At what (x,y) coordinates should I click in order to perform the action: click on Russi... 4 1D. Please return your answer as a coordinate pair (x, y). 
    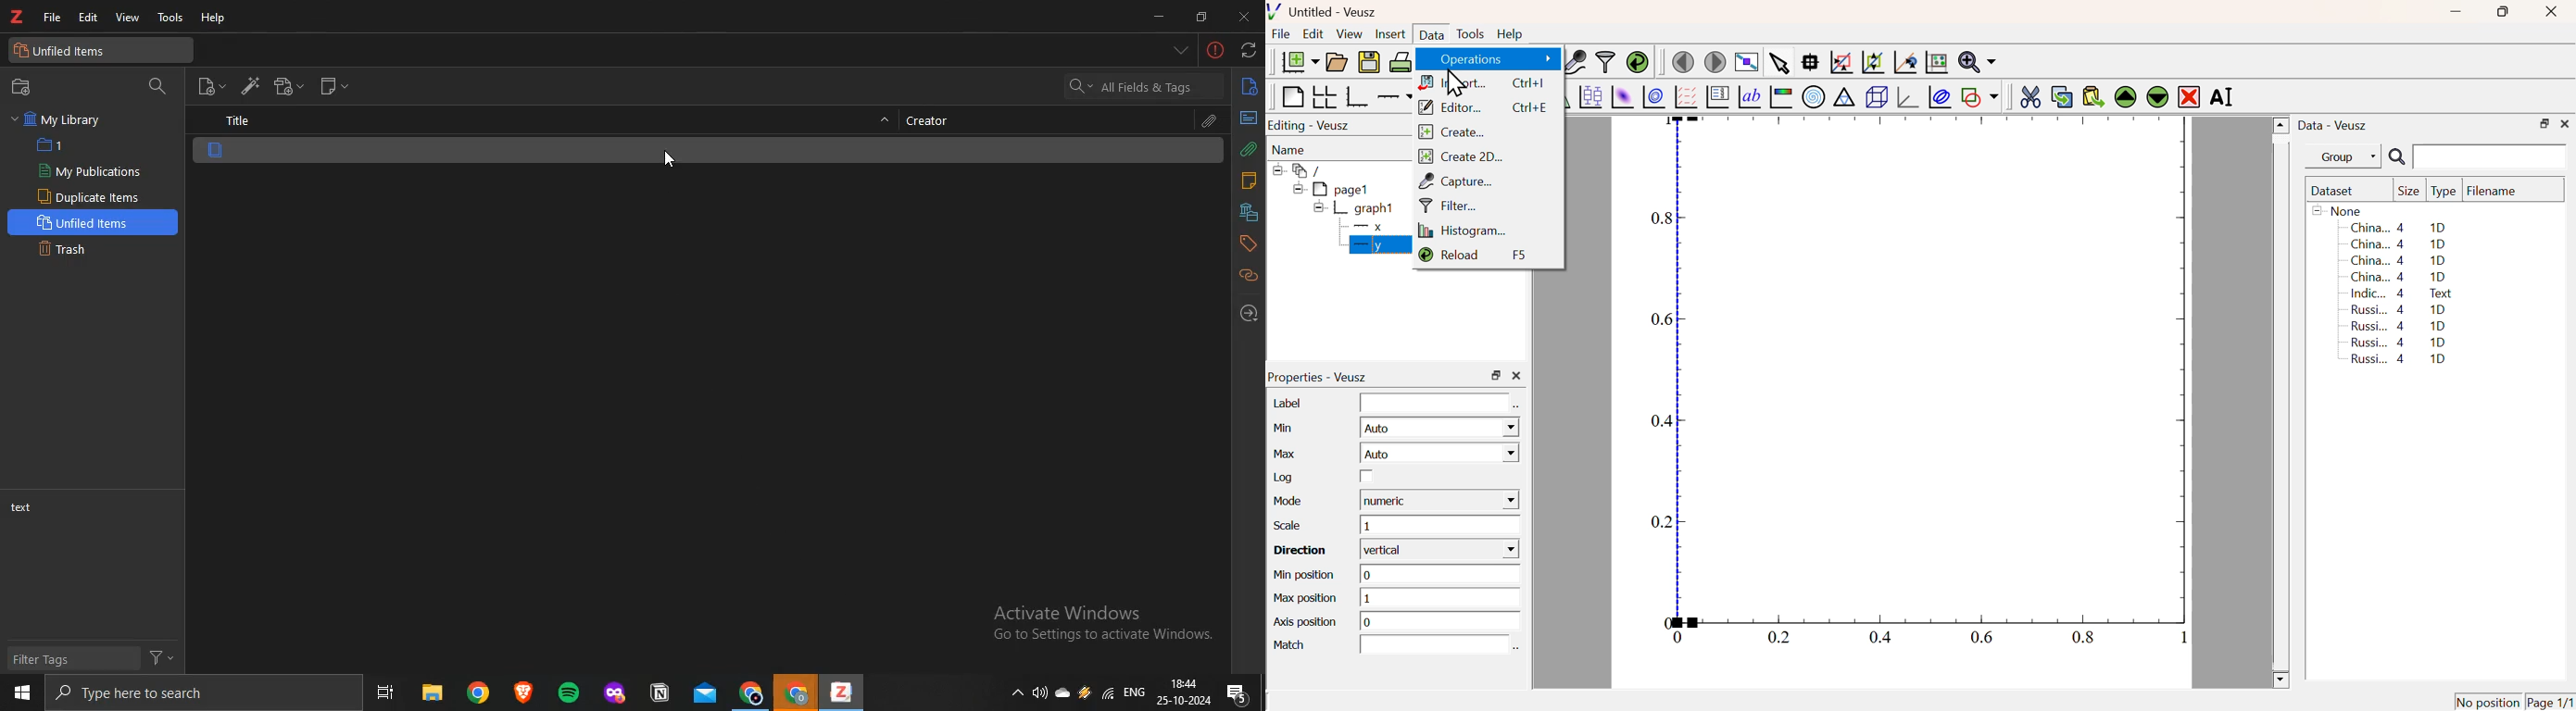
    Looking at the image, I should click on (2399, 325).